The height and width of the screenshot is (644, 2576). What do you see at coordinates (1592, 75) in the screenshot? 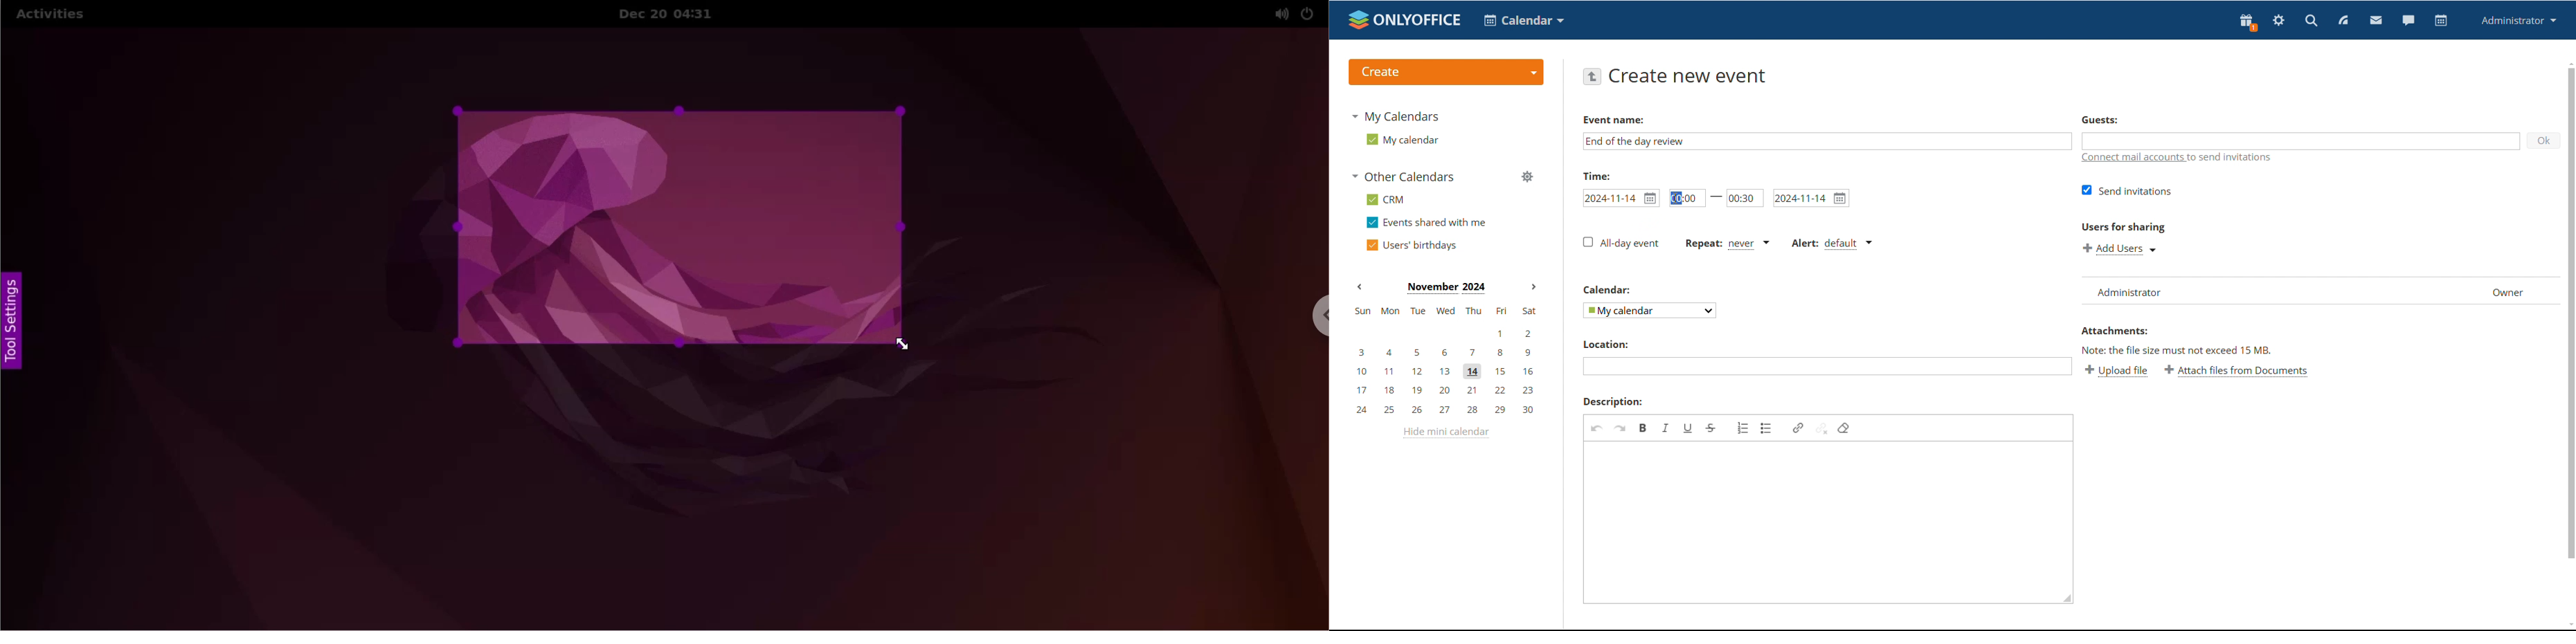
I see `go back` at bounding box center [1592, 75].